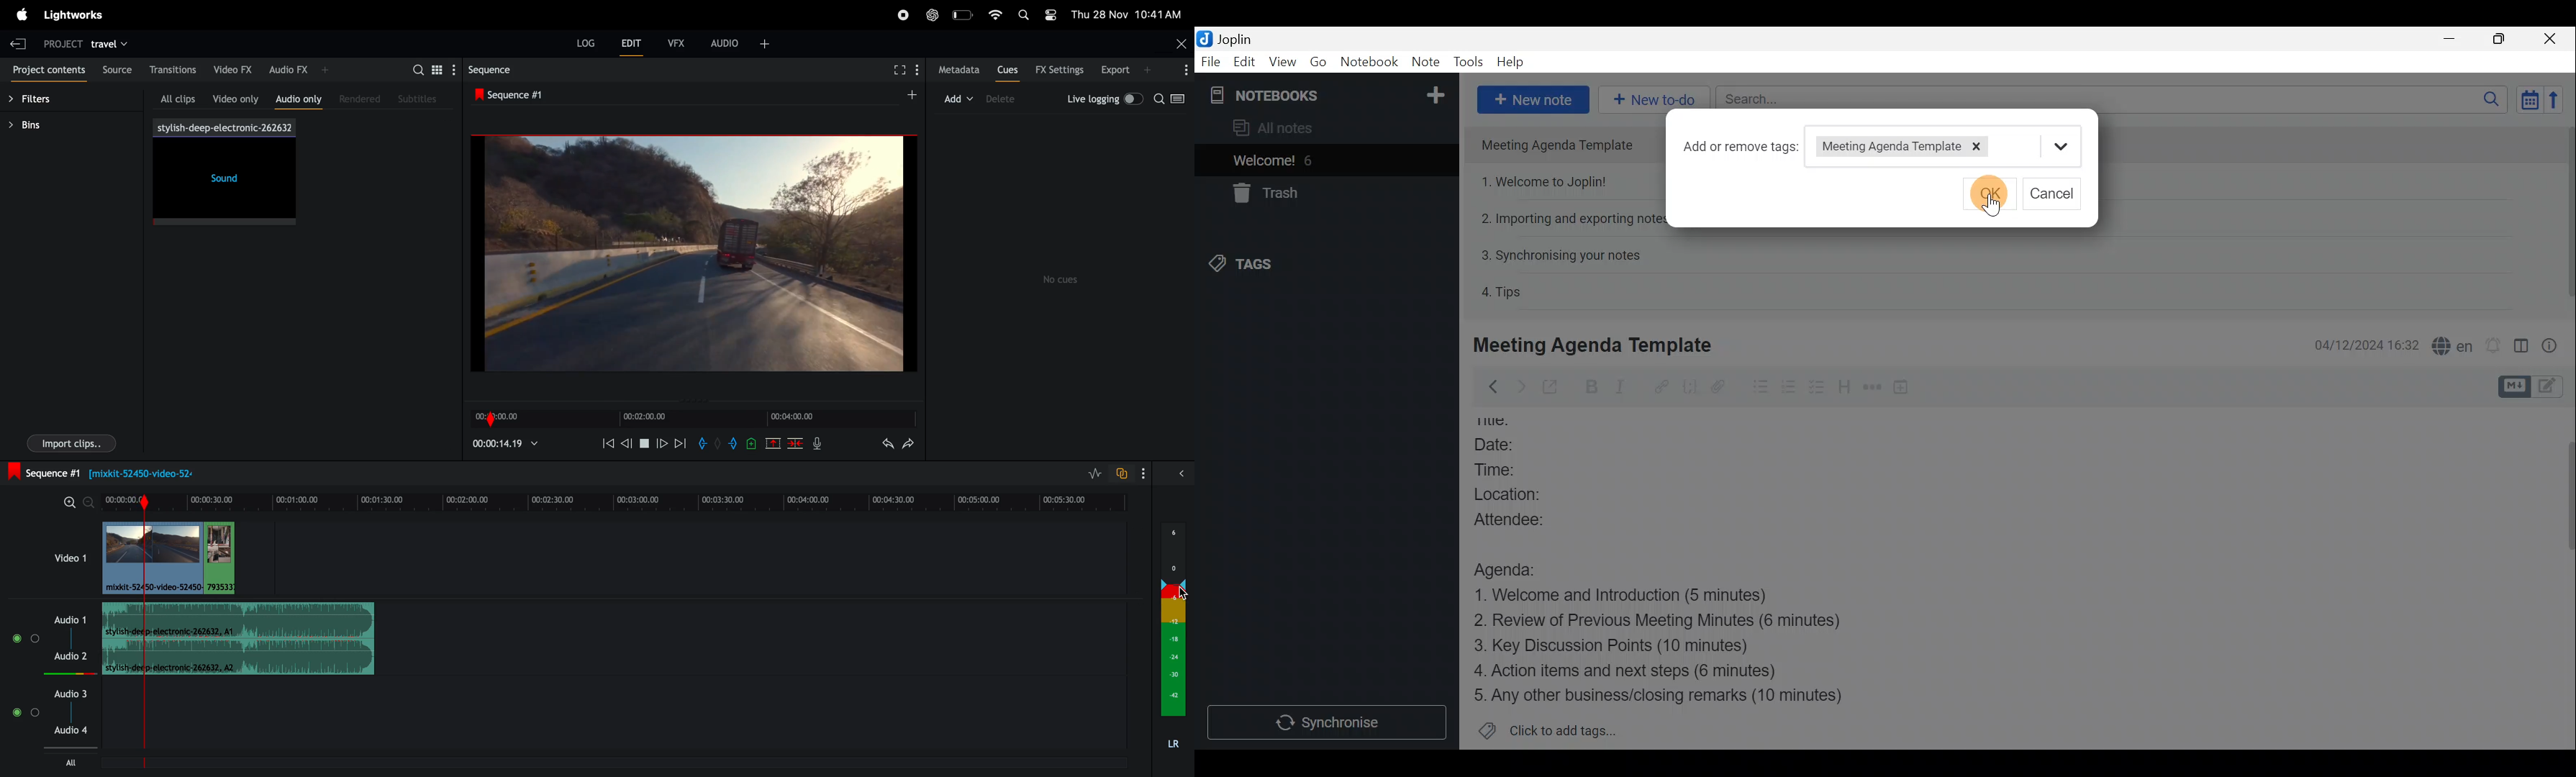 The image size is (2576, 784). What do you see at coordinates (1563, 145) in the screenshot?
I see `Meeting Agenda Template` at bounding box center [1563, 145].